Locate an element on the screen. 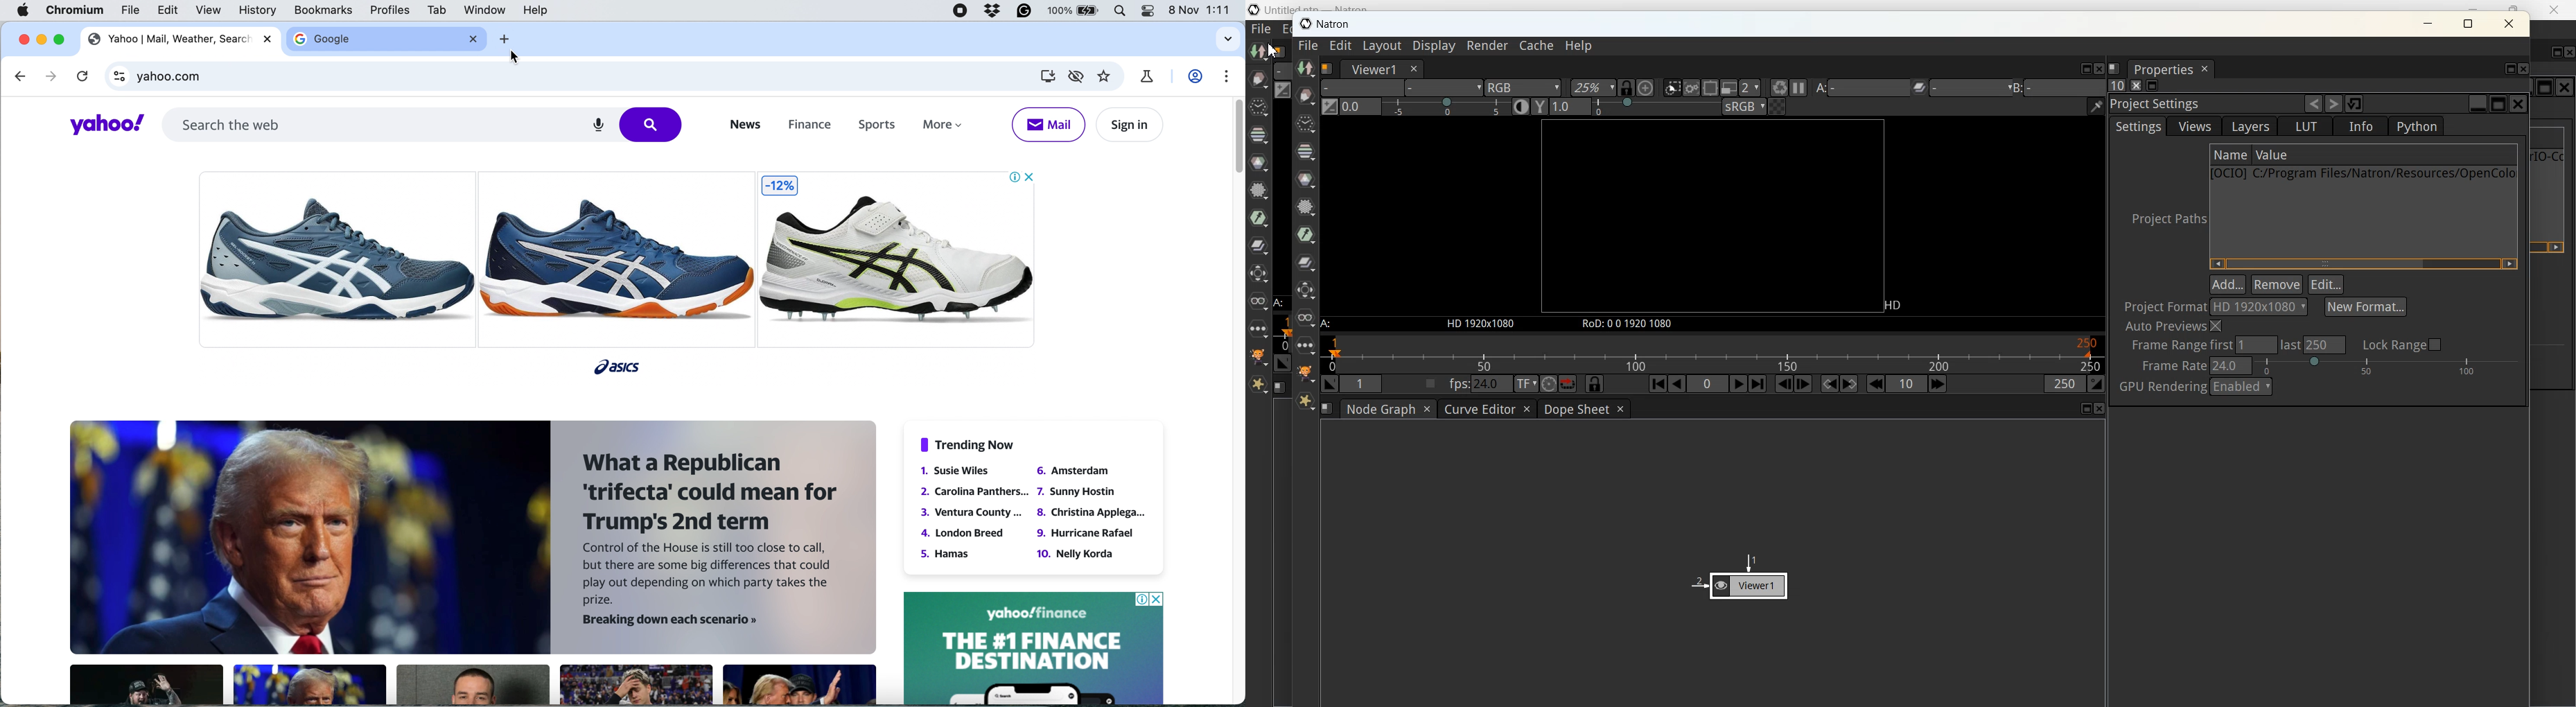 The image size is (2576, 728). more is located at coordinates (947, 128).